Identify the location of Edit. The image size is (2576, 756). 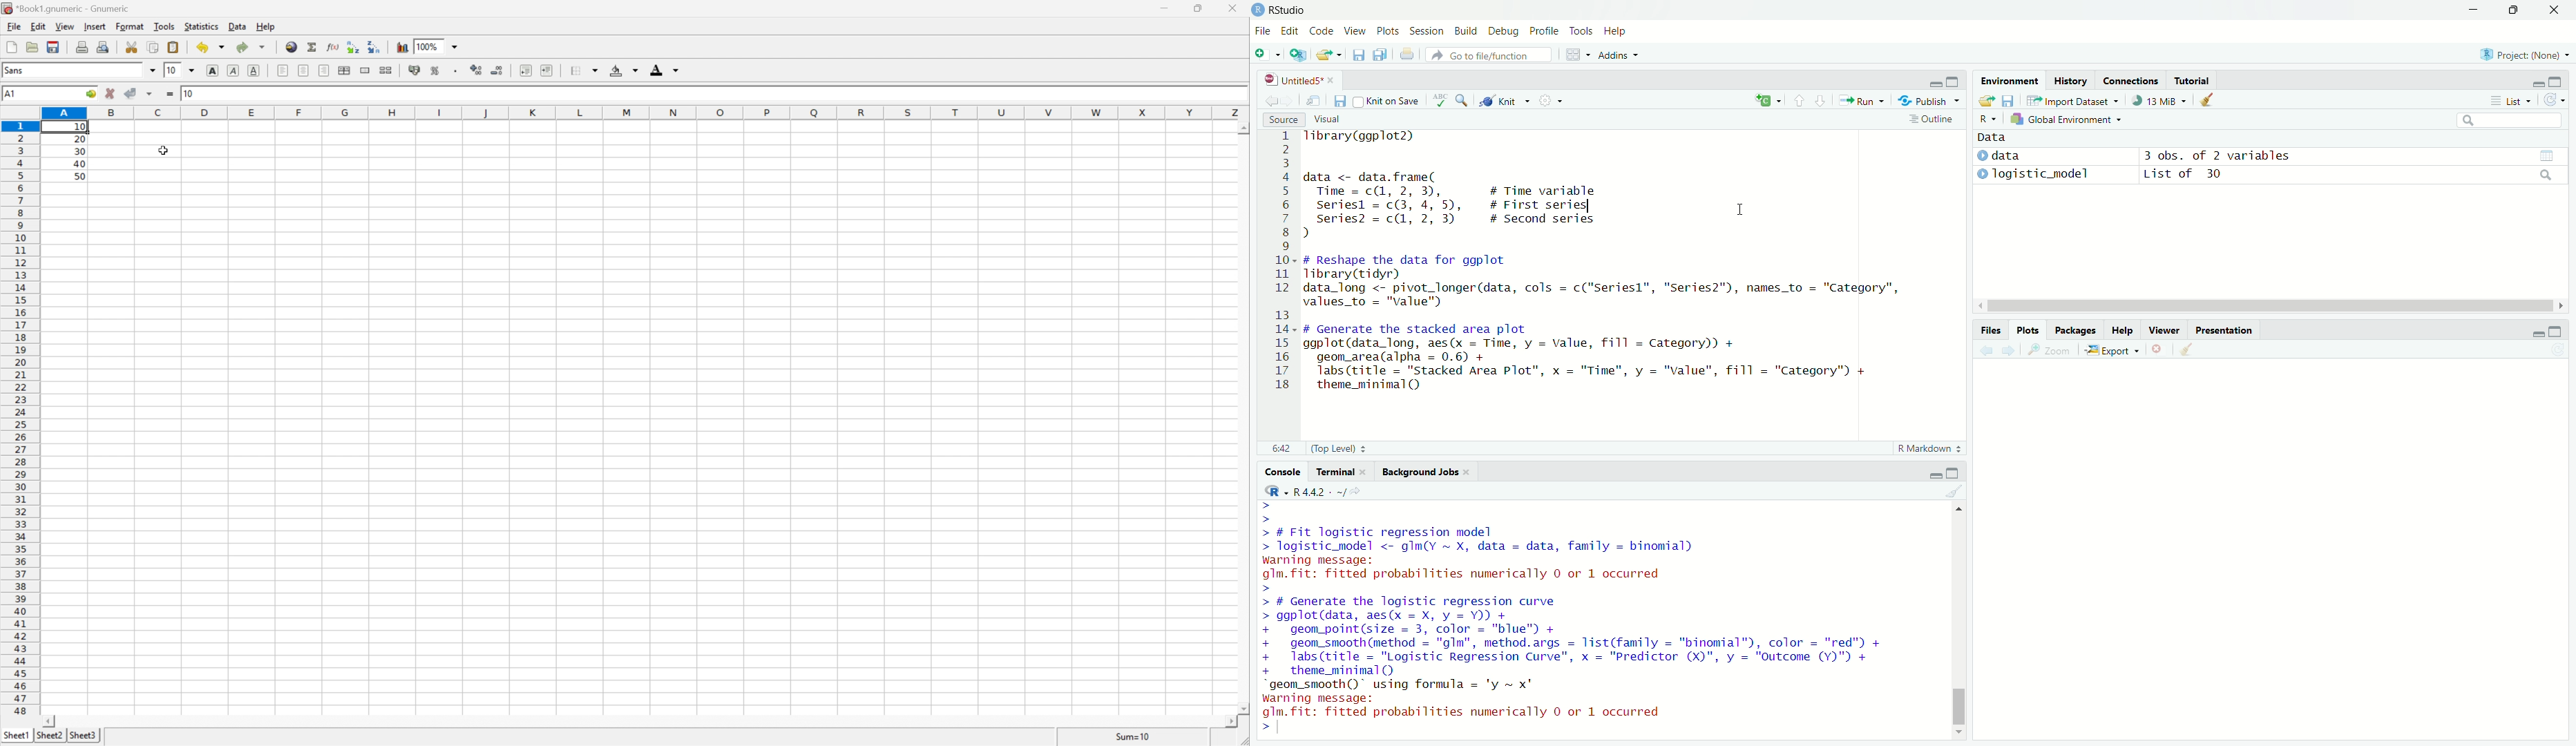
(1290, 30).